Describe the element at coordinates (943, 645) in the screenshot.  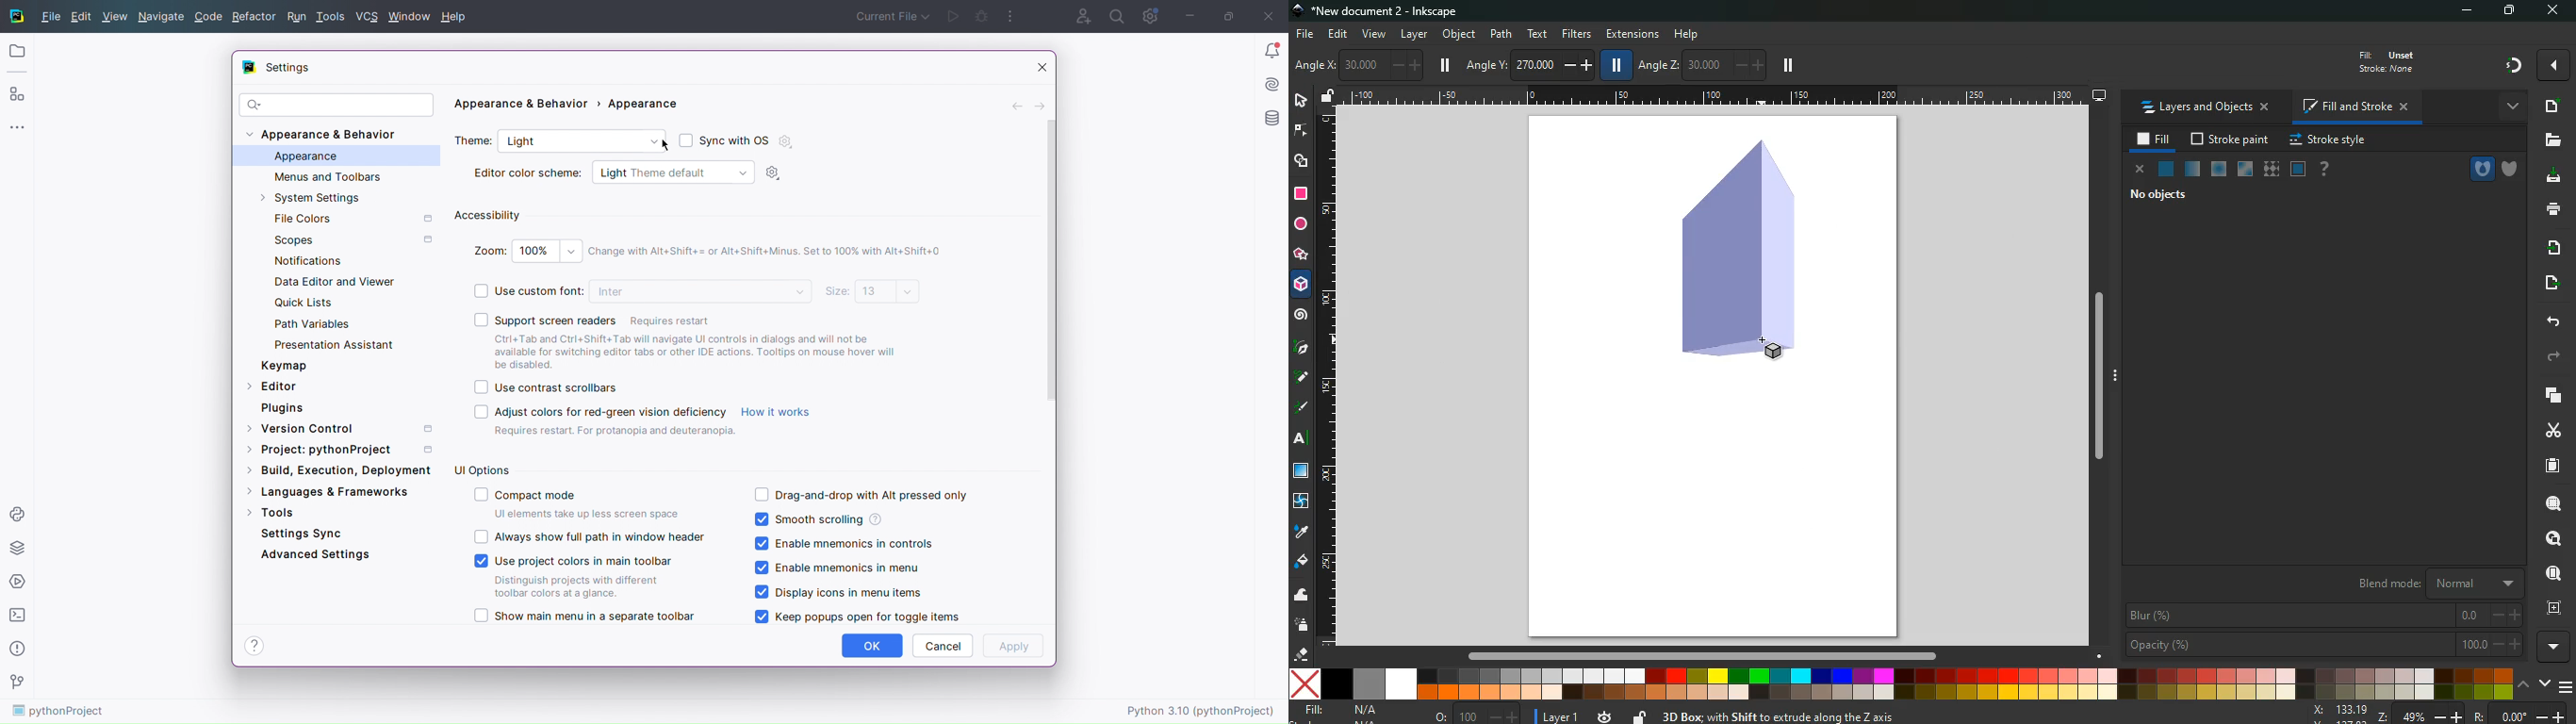
I see `Cancel` at that location.